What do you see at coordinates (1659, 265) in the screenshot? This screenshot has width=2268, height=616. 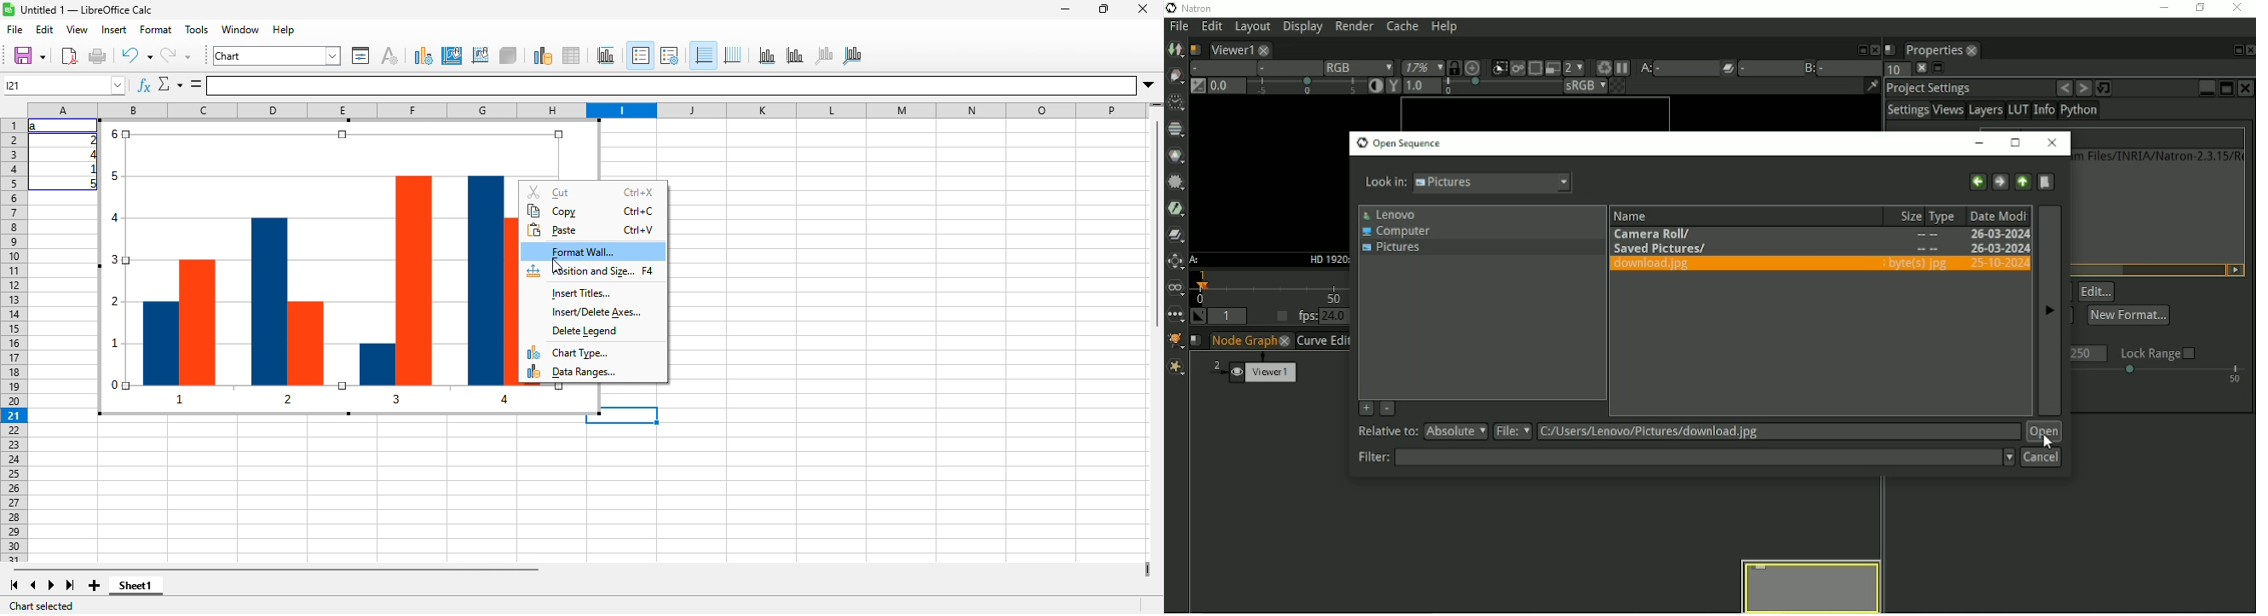 I see `download.jpg` at bounding box center [1659, 265].